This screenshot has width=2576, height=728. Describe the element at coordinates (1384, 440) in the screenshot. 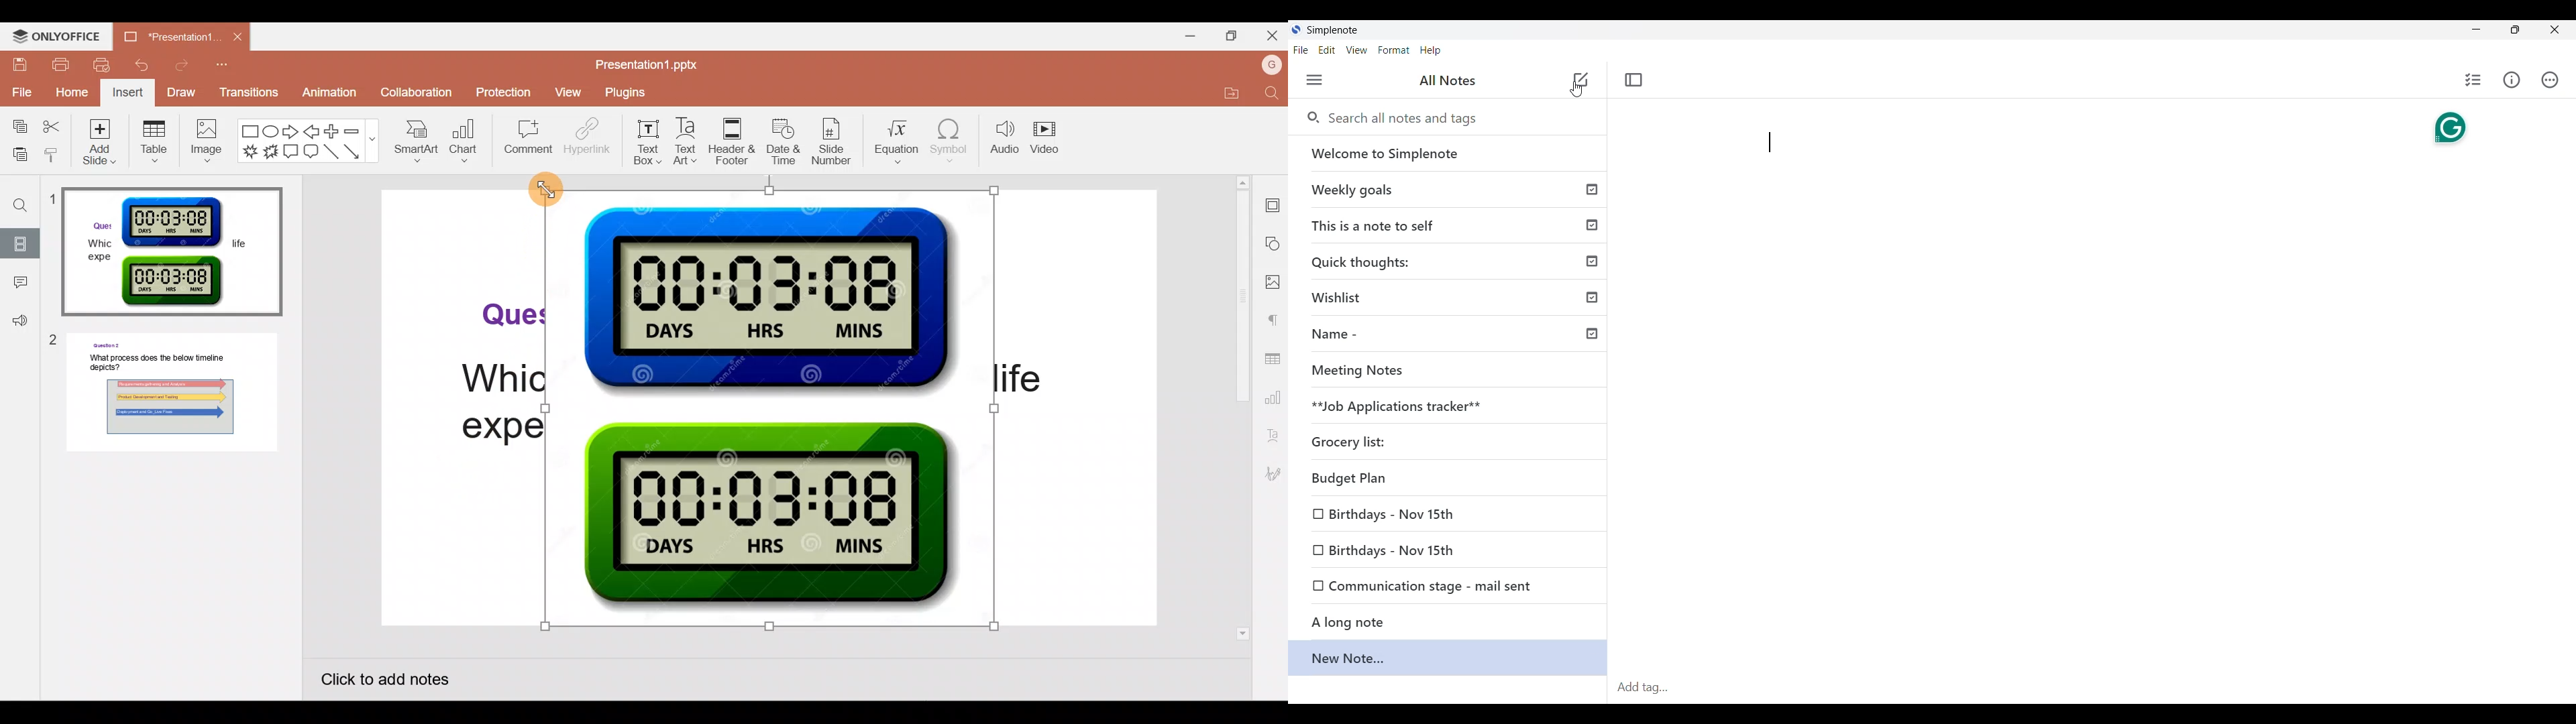

I see `Grocery list` at that location.